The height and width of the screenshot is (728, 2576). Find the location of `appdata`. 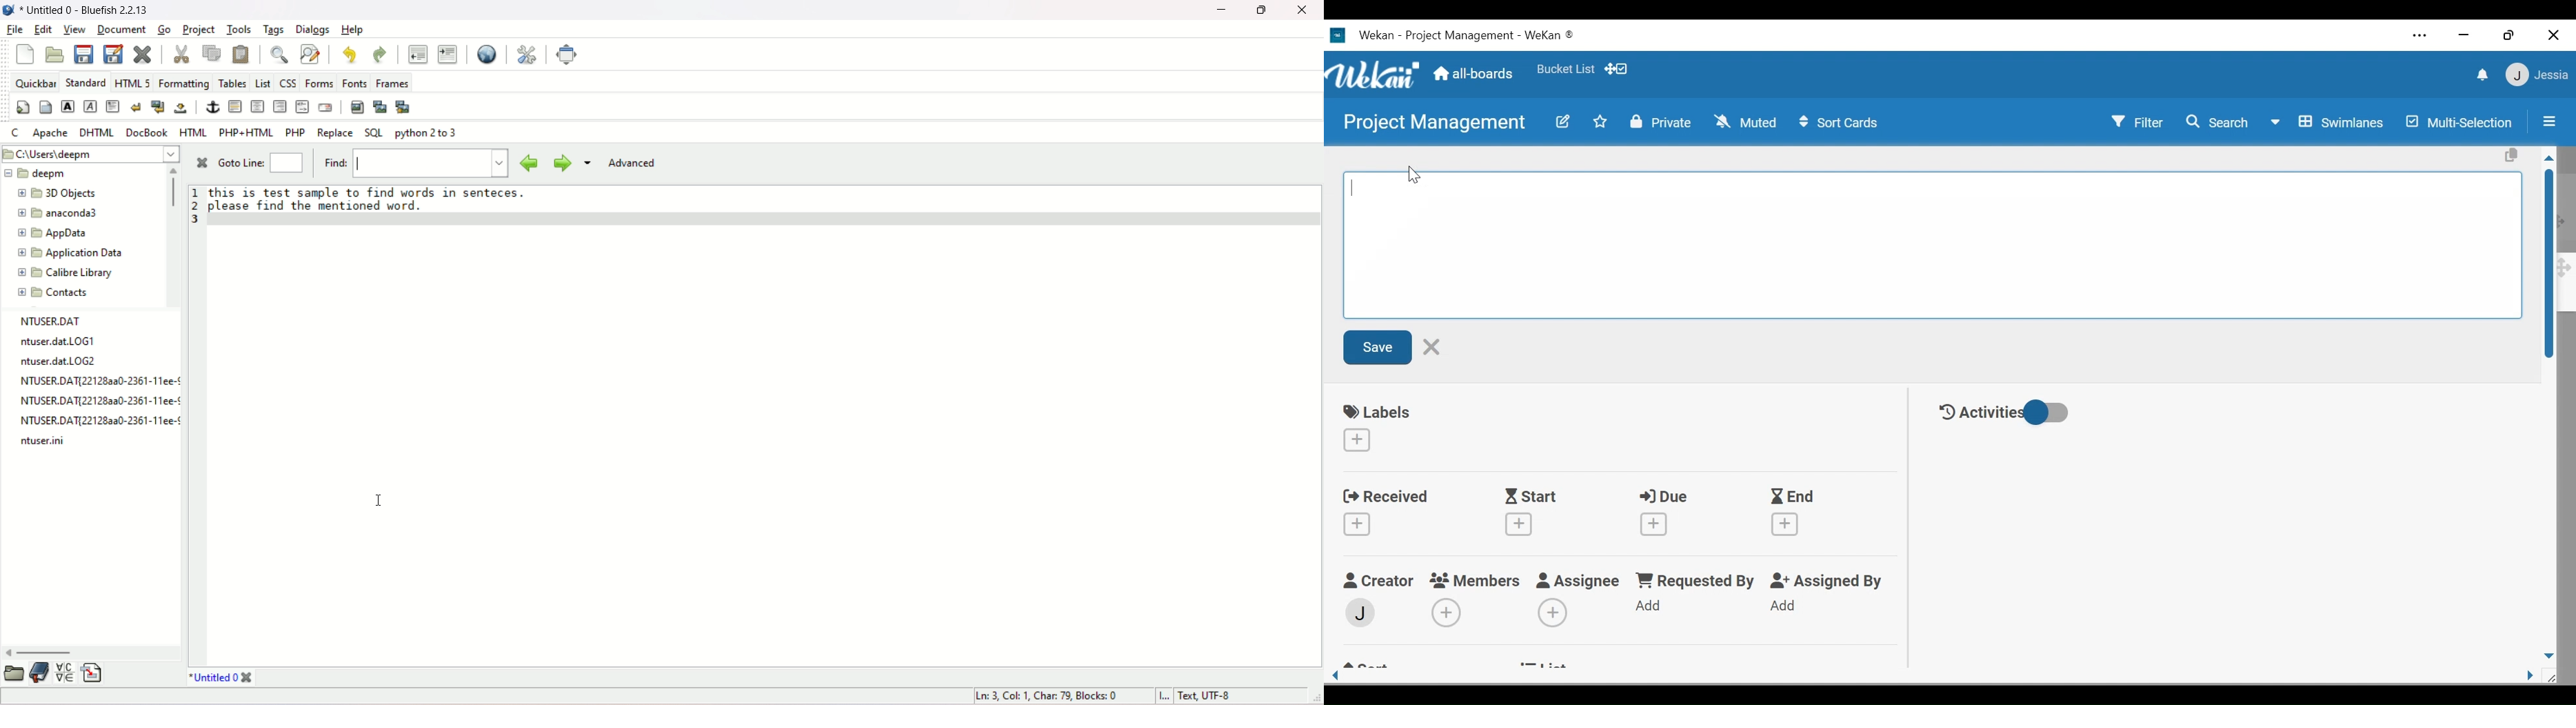

appdata is located at coordinates (52, 233).